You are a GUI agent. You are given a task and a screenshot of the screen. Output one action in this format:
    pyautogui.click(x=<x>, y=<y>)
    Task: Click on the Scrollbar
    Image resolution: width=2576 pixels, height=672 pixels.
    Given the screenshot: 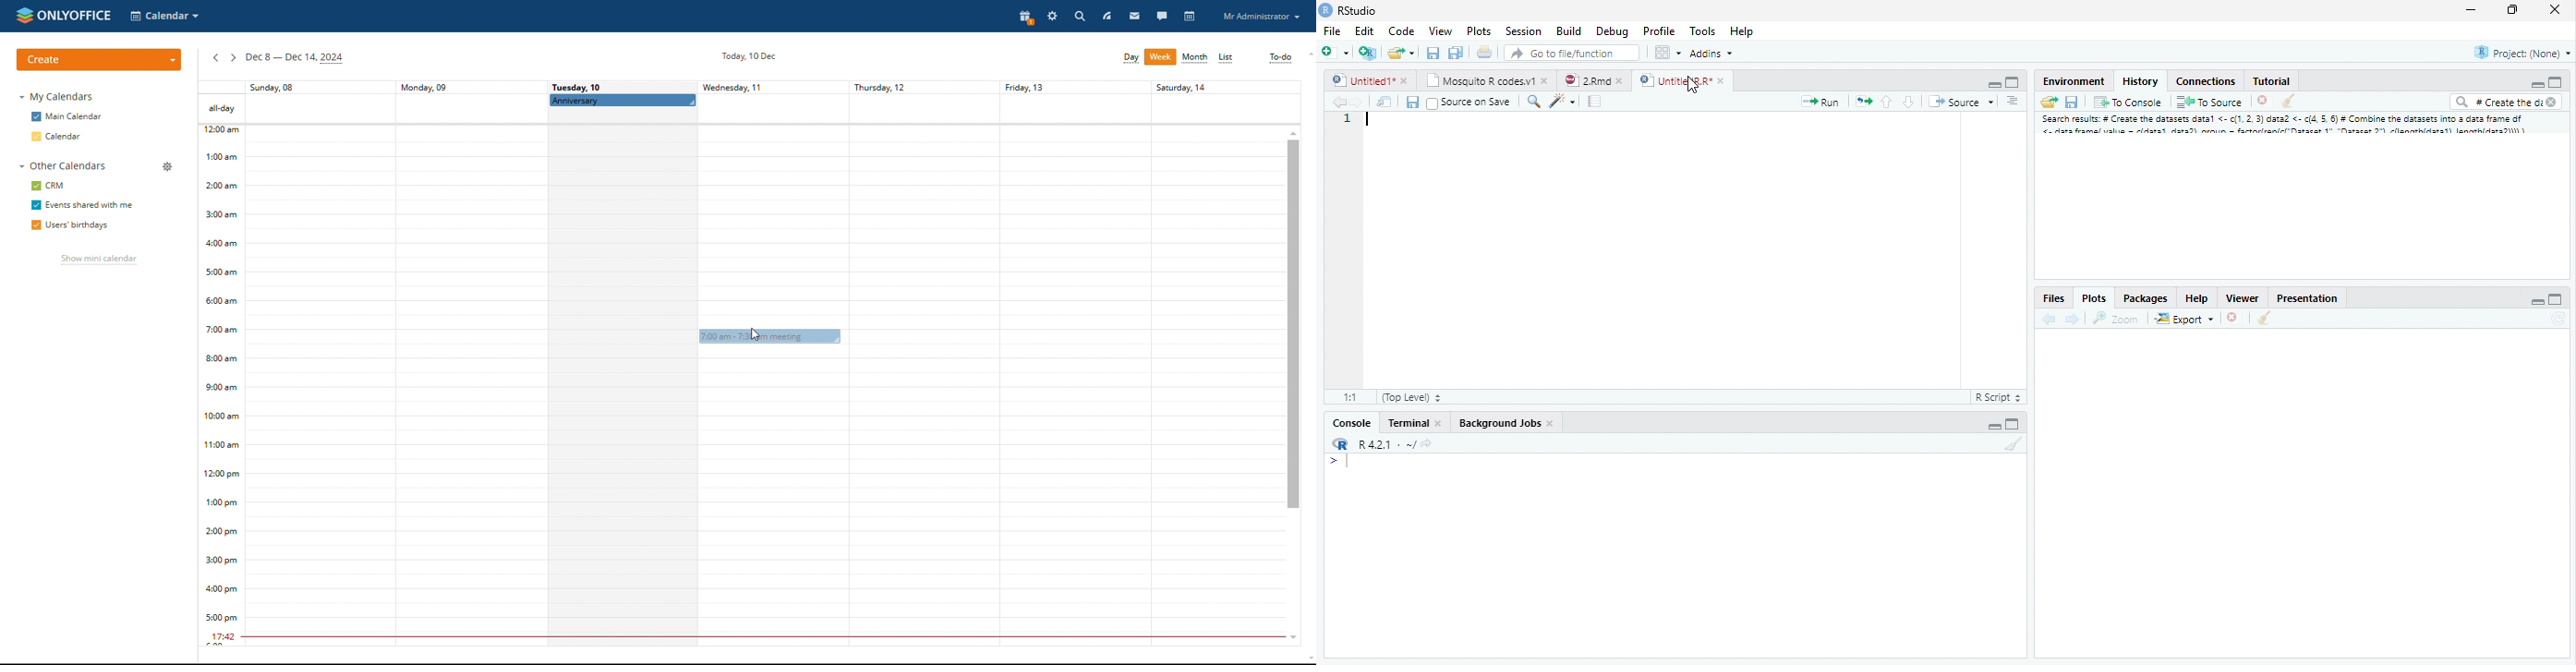 What is the action you would take?
    pyautogui.click(x=2017, y=248)
    